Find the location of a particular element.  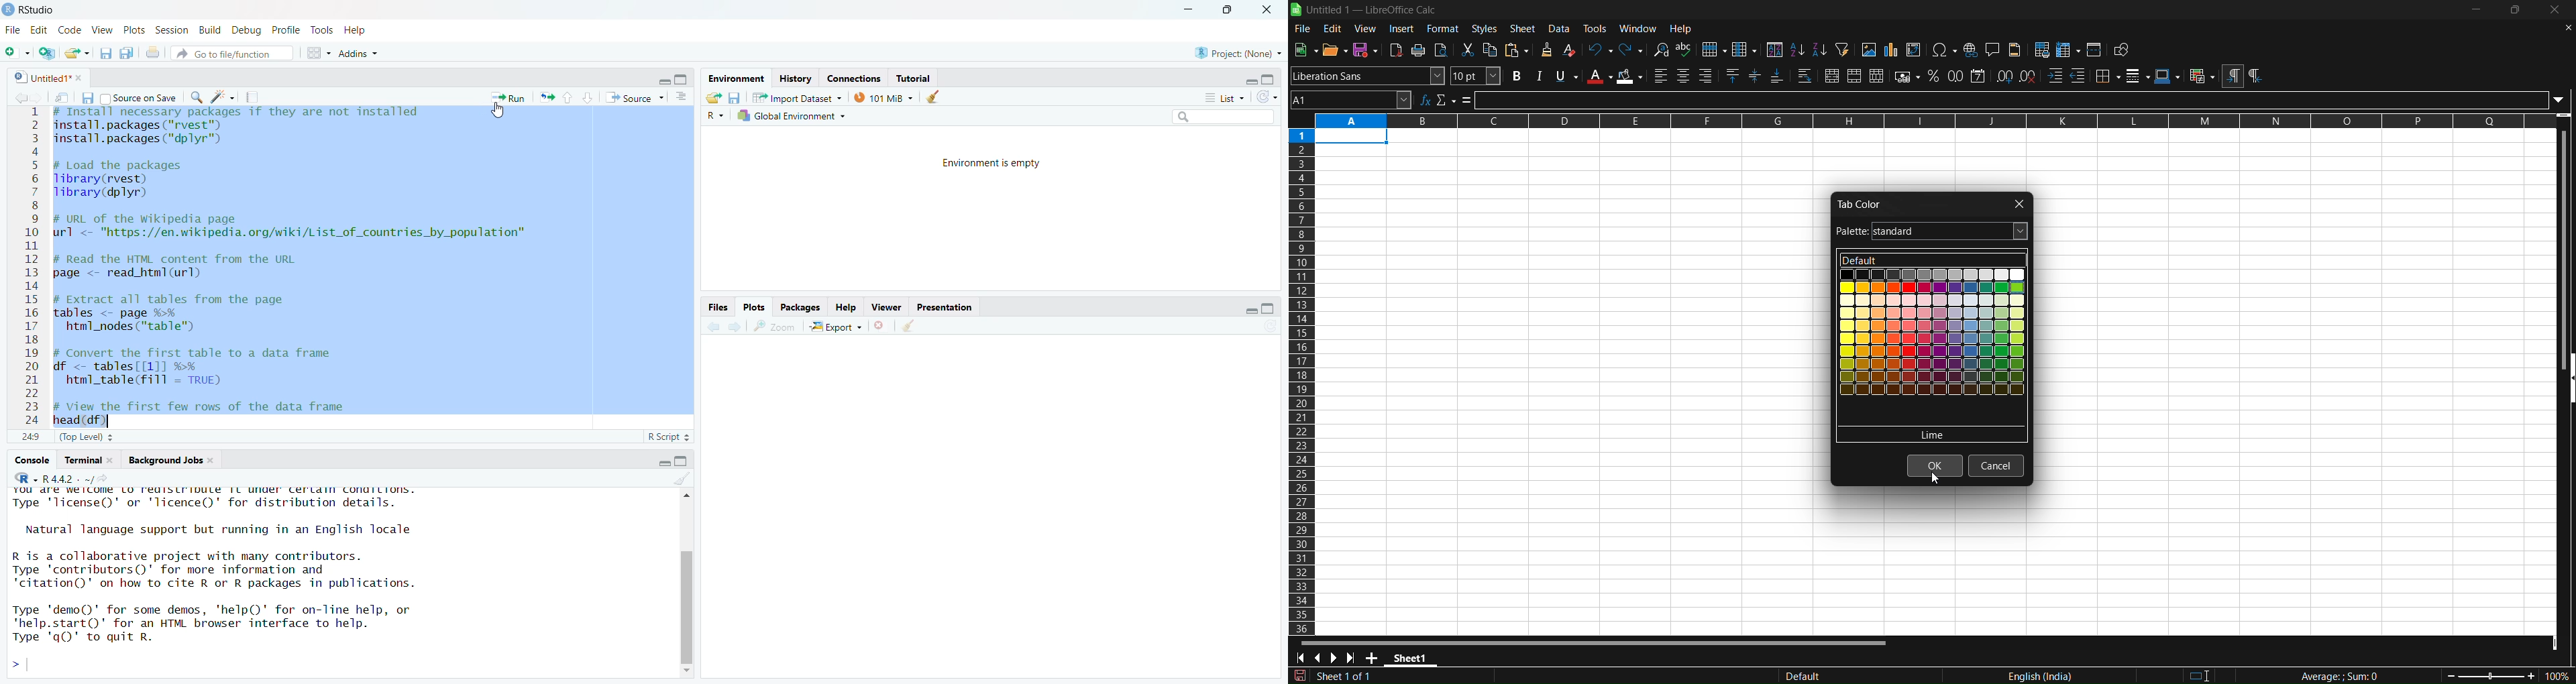

options is located at coordinates (320, 53).